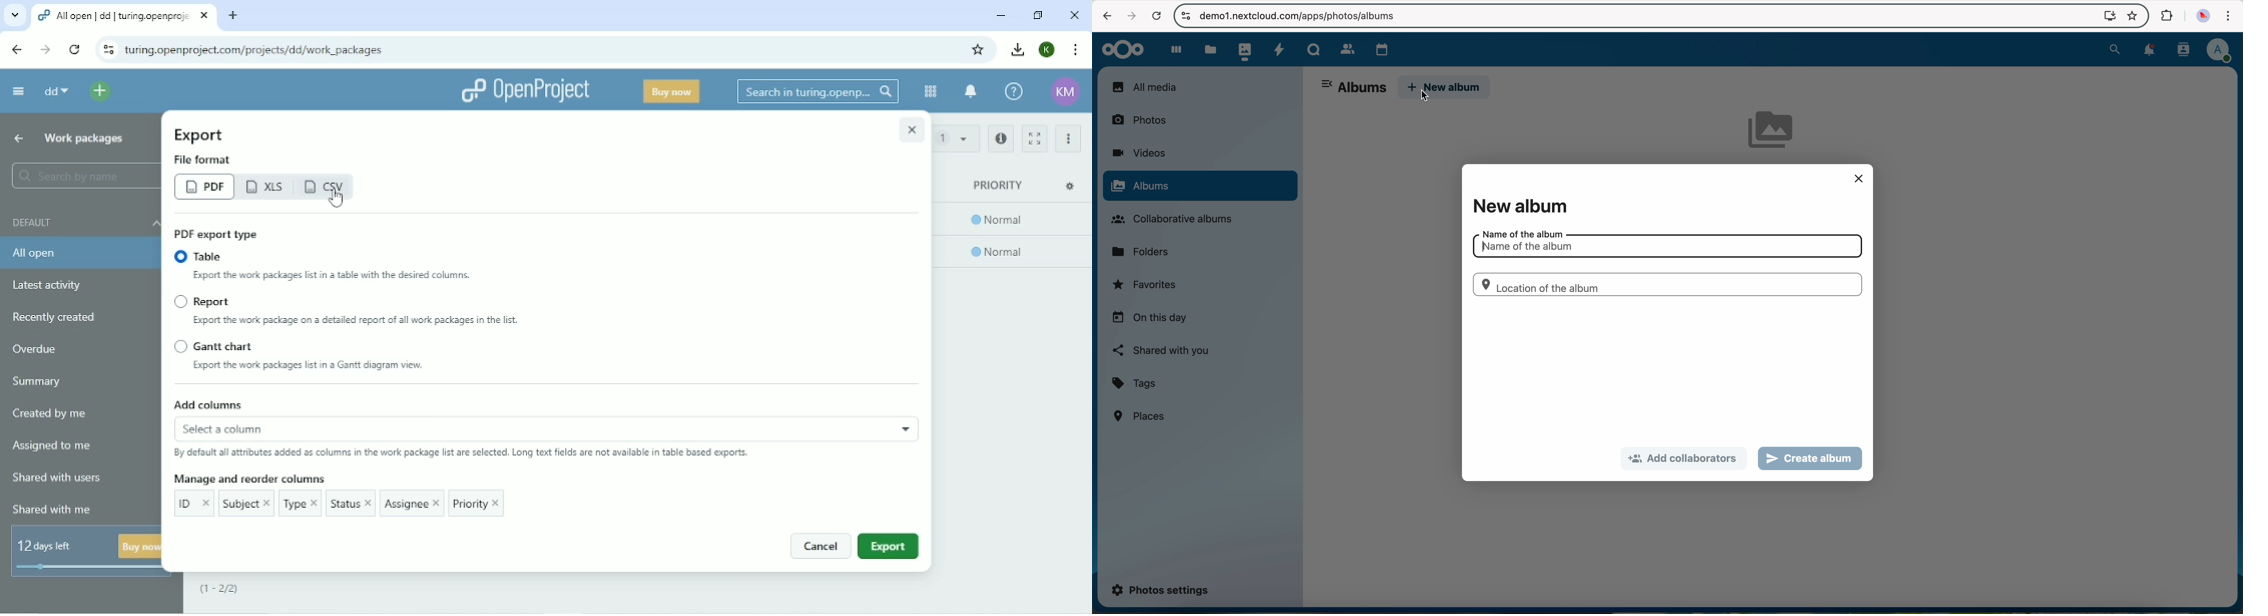 The height and width of the screenshot is (616, 2268). Describe the element at coordinates (981, 49) in the screenshot. I see `Bookmark this tab` at that location.